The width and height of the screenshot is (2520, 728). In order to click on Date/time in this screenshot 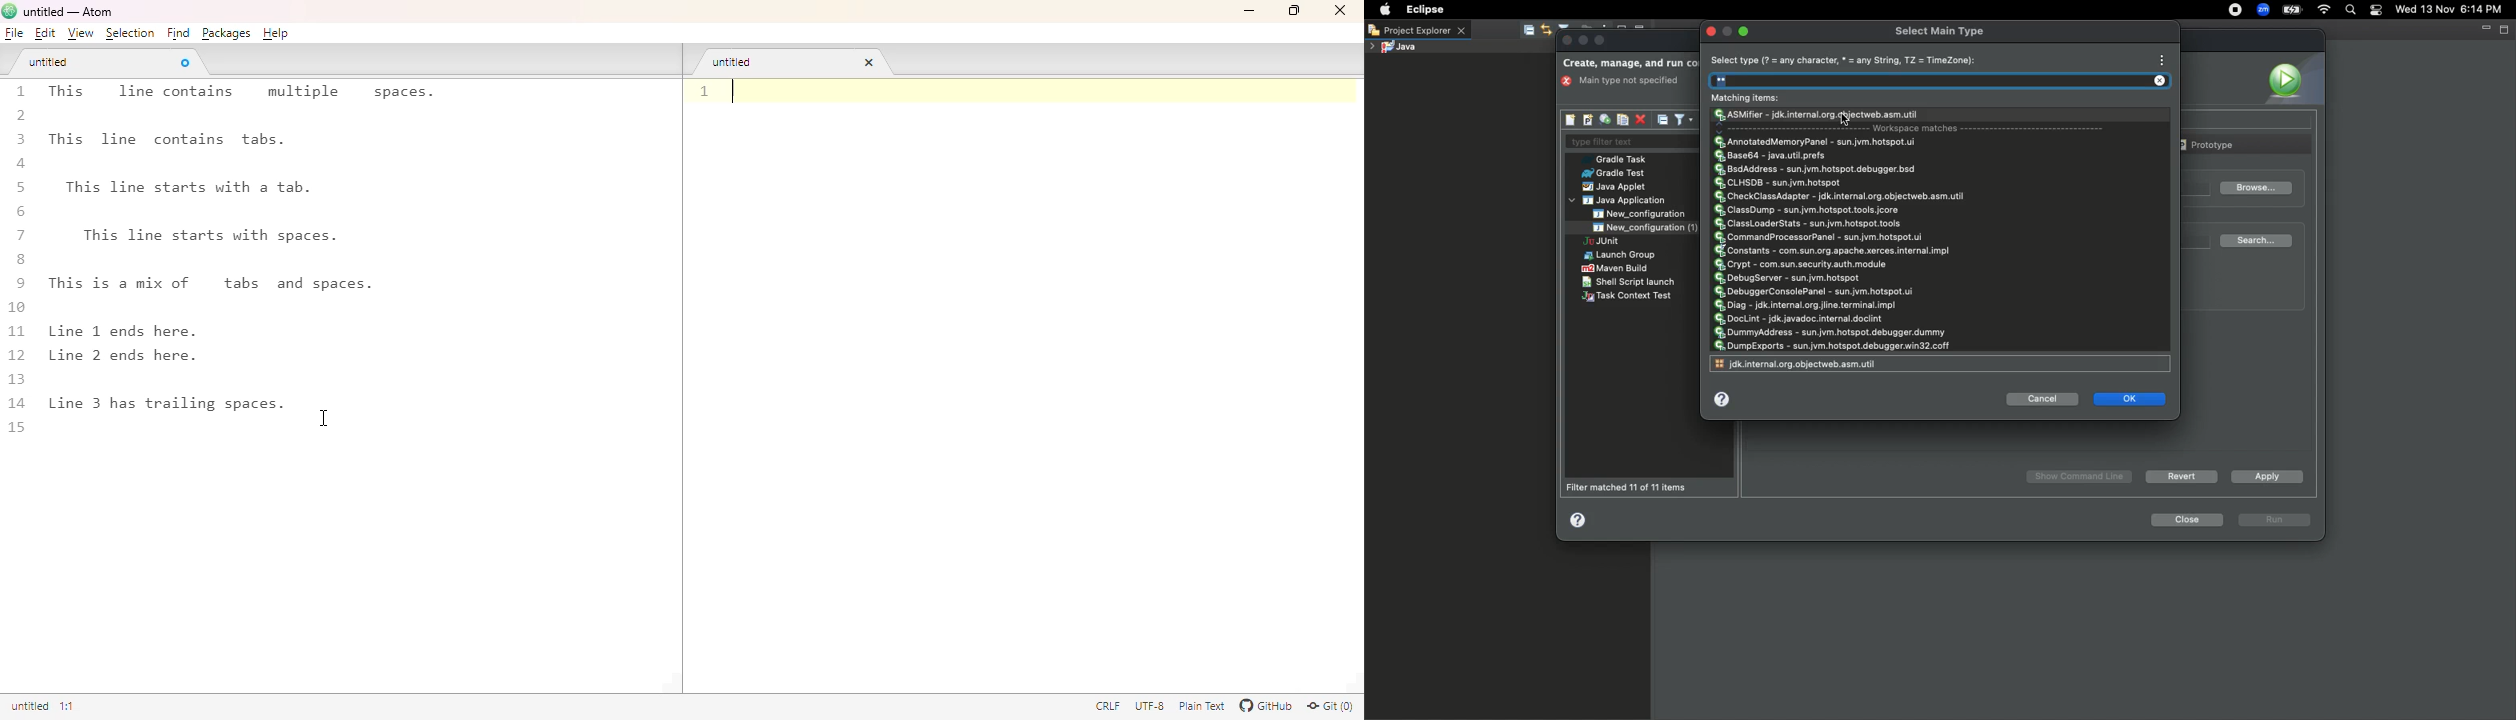, I will do `click(2455, 9)`.